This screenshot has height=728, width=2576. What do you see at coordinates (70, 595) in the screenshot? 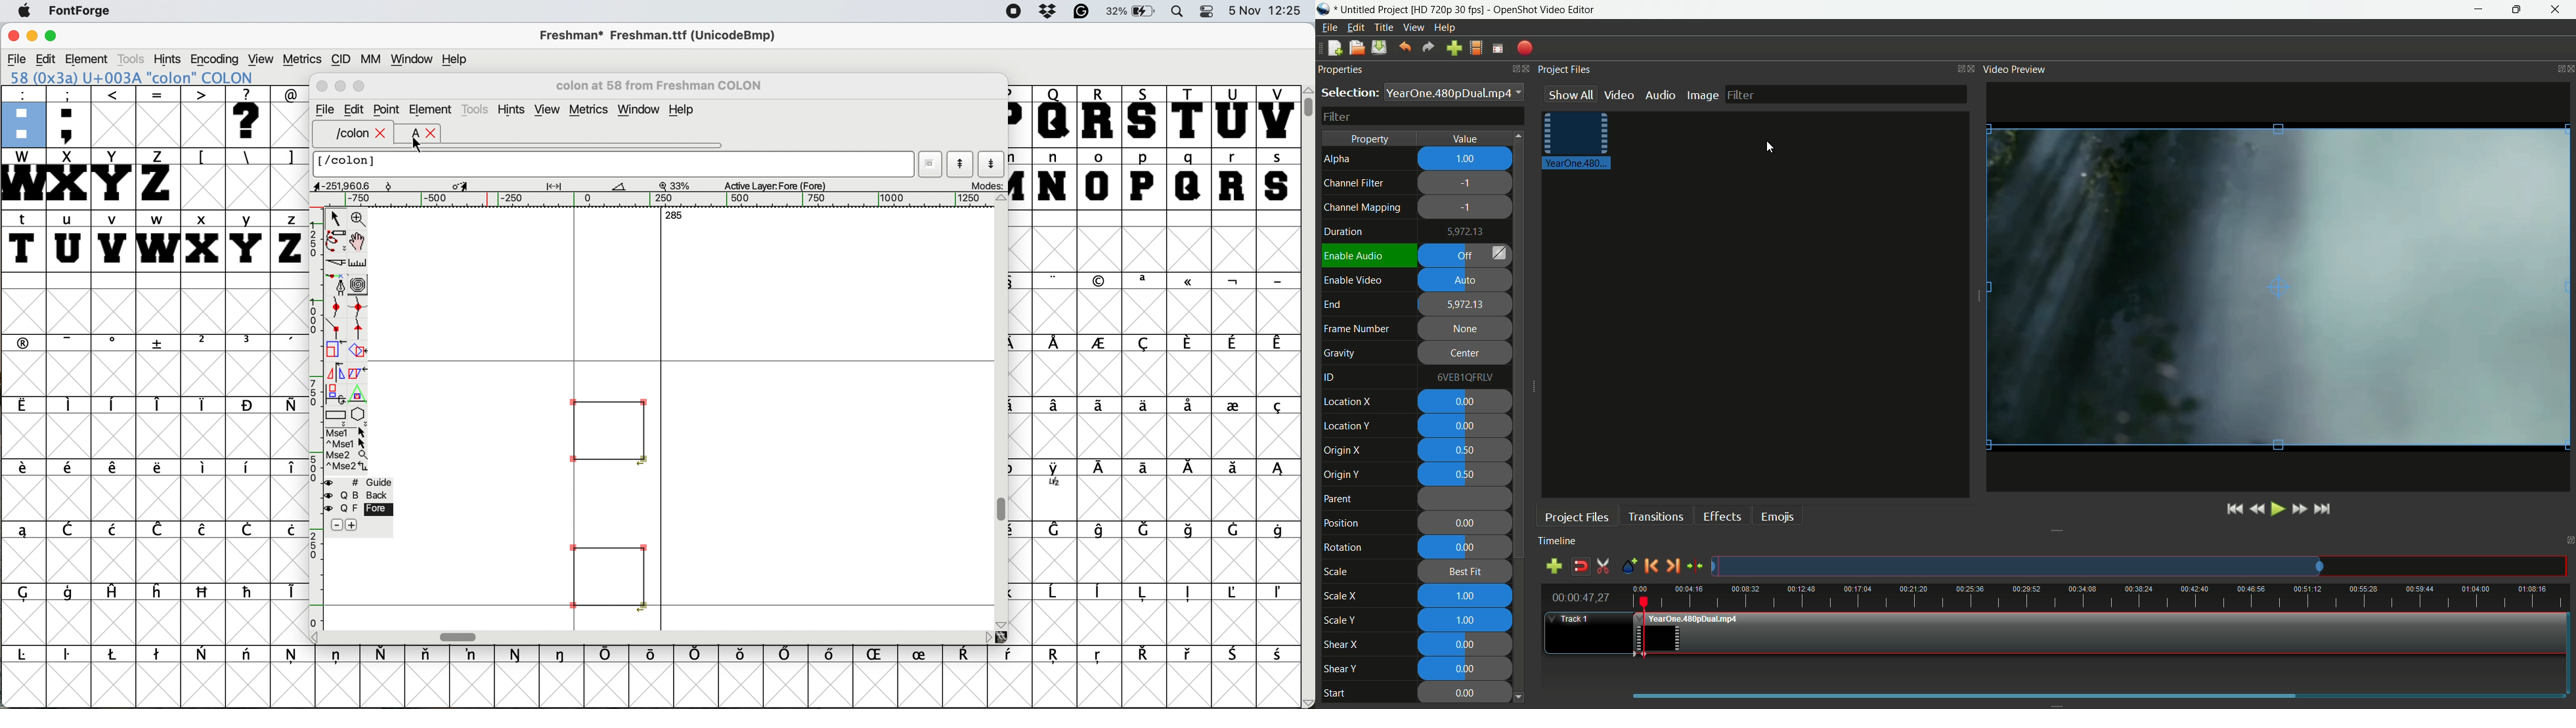
I see `symbol` at bounding box center [70, 595].